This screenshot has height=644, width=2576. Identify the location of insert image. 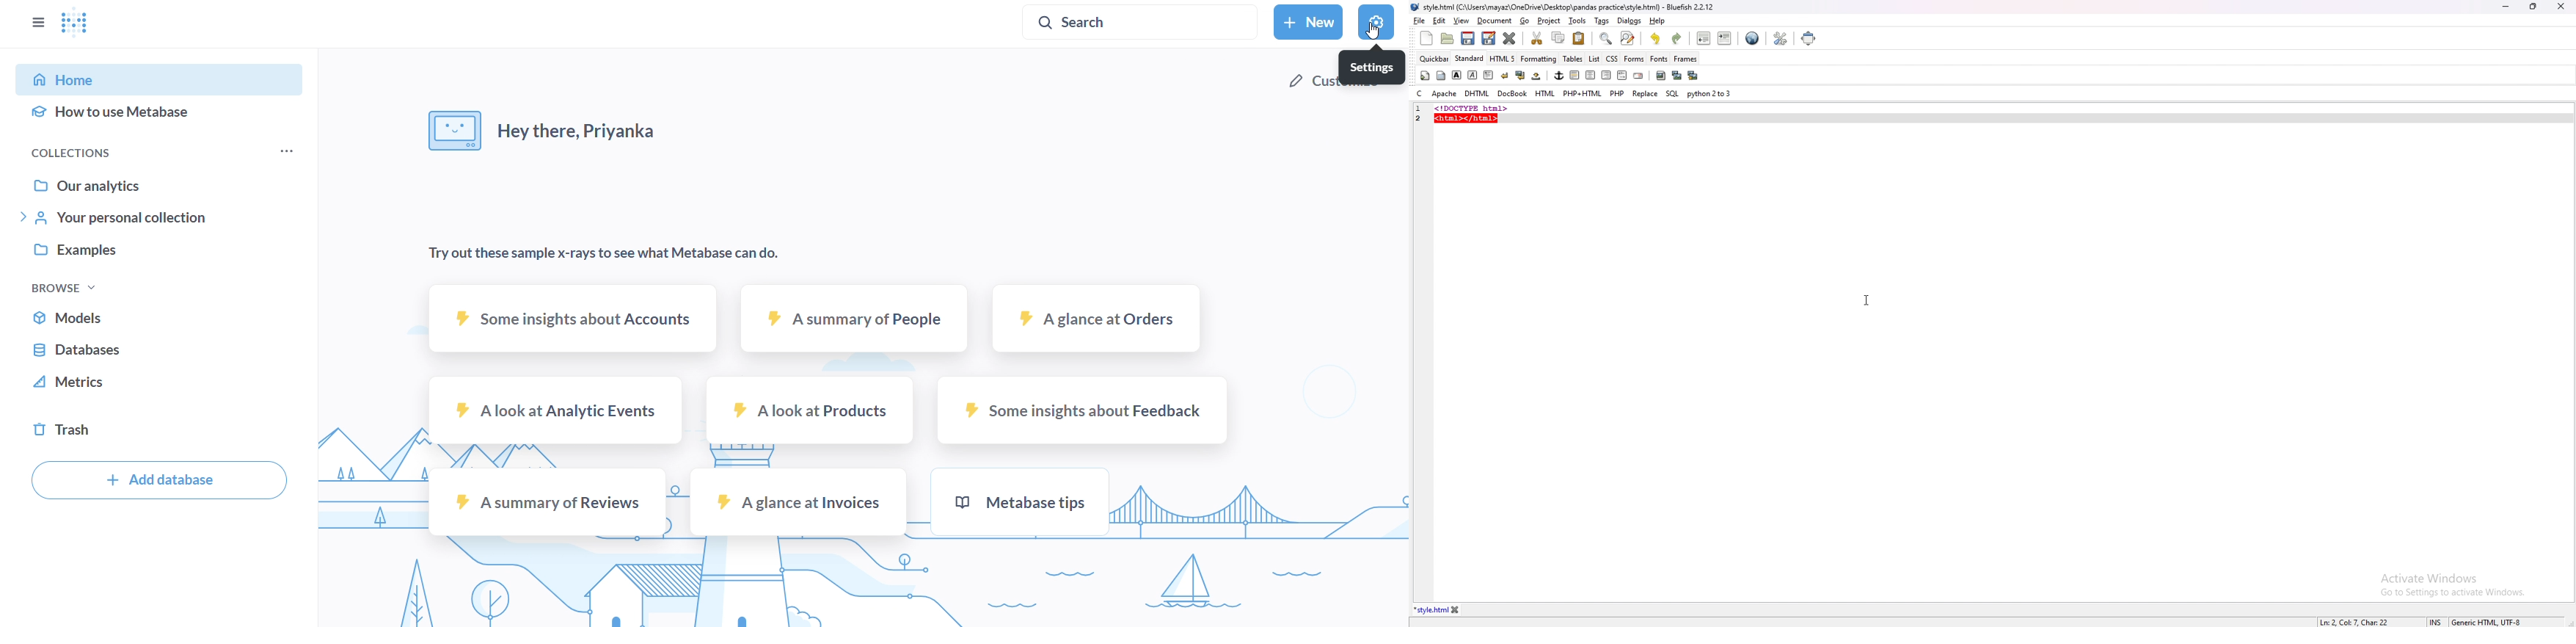
(1661, 75).